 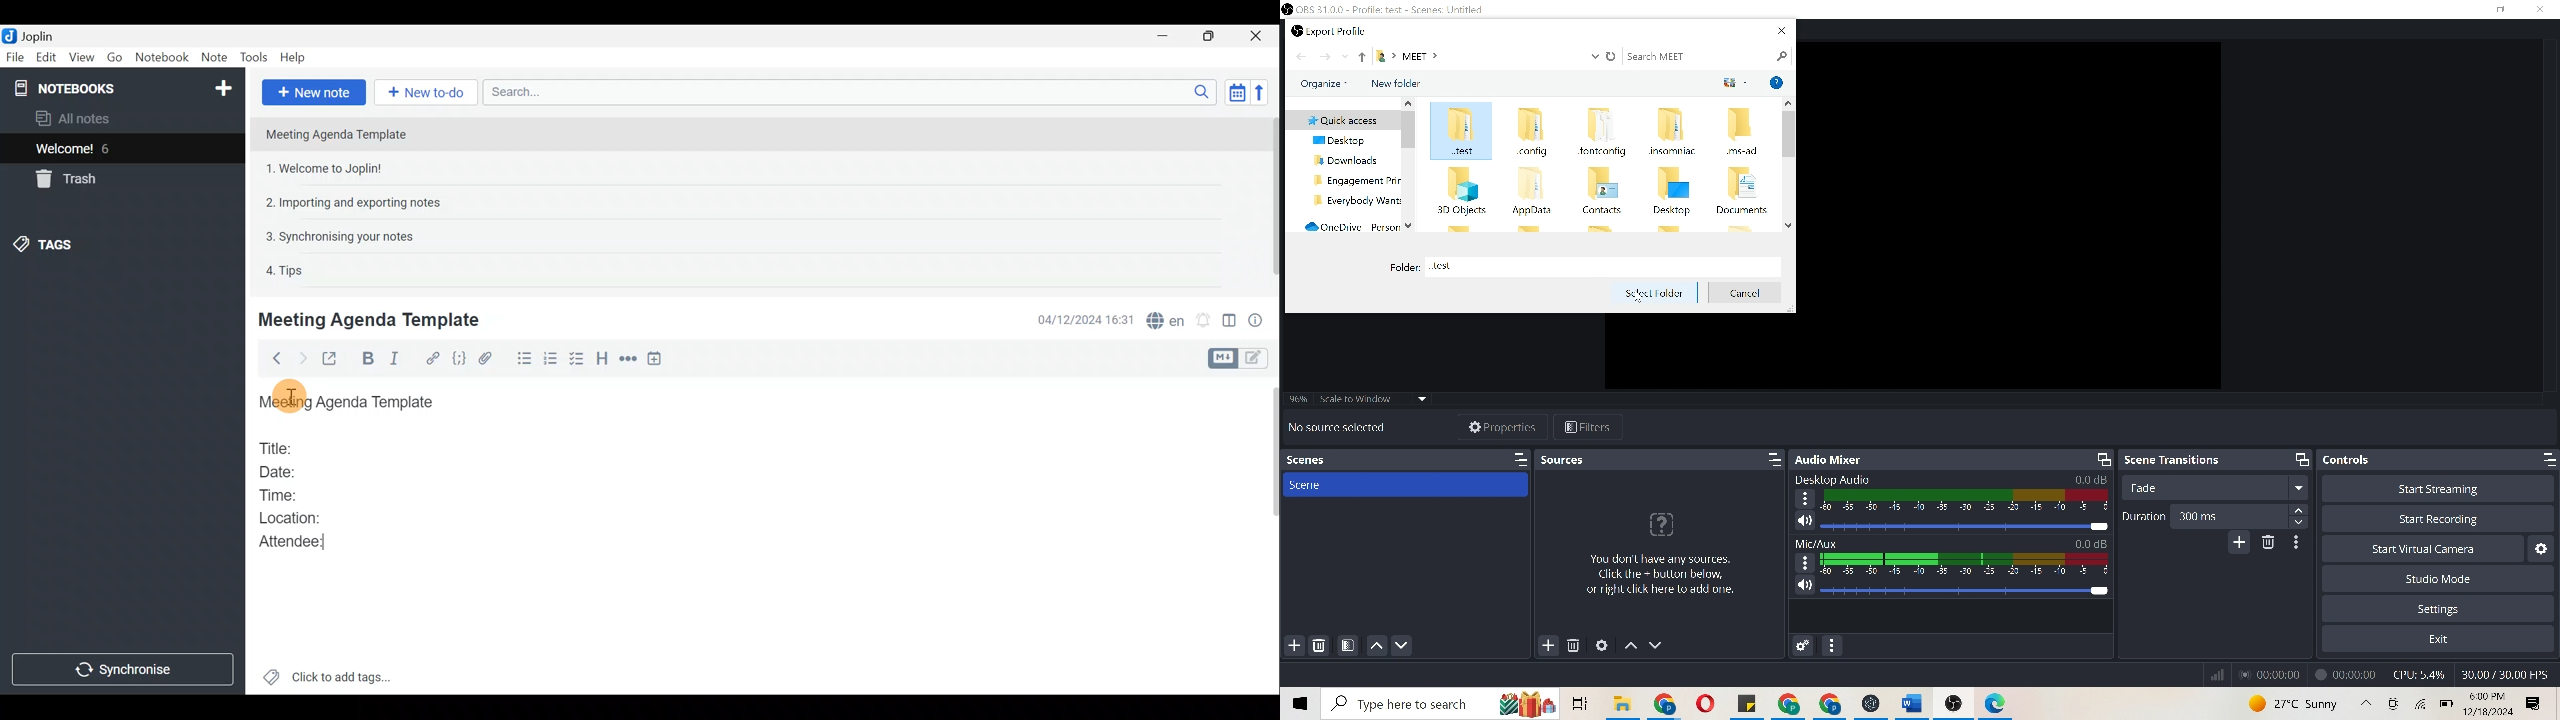 What do you see at coordinates (1205, 320) in the screenshot?
I see `Set alarm` at bounding box center [1205, 320].